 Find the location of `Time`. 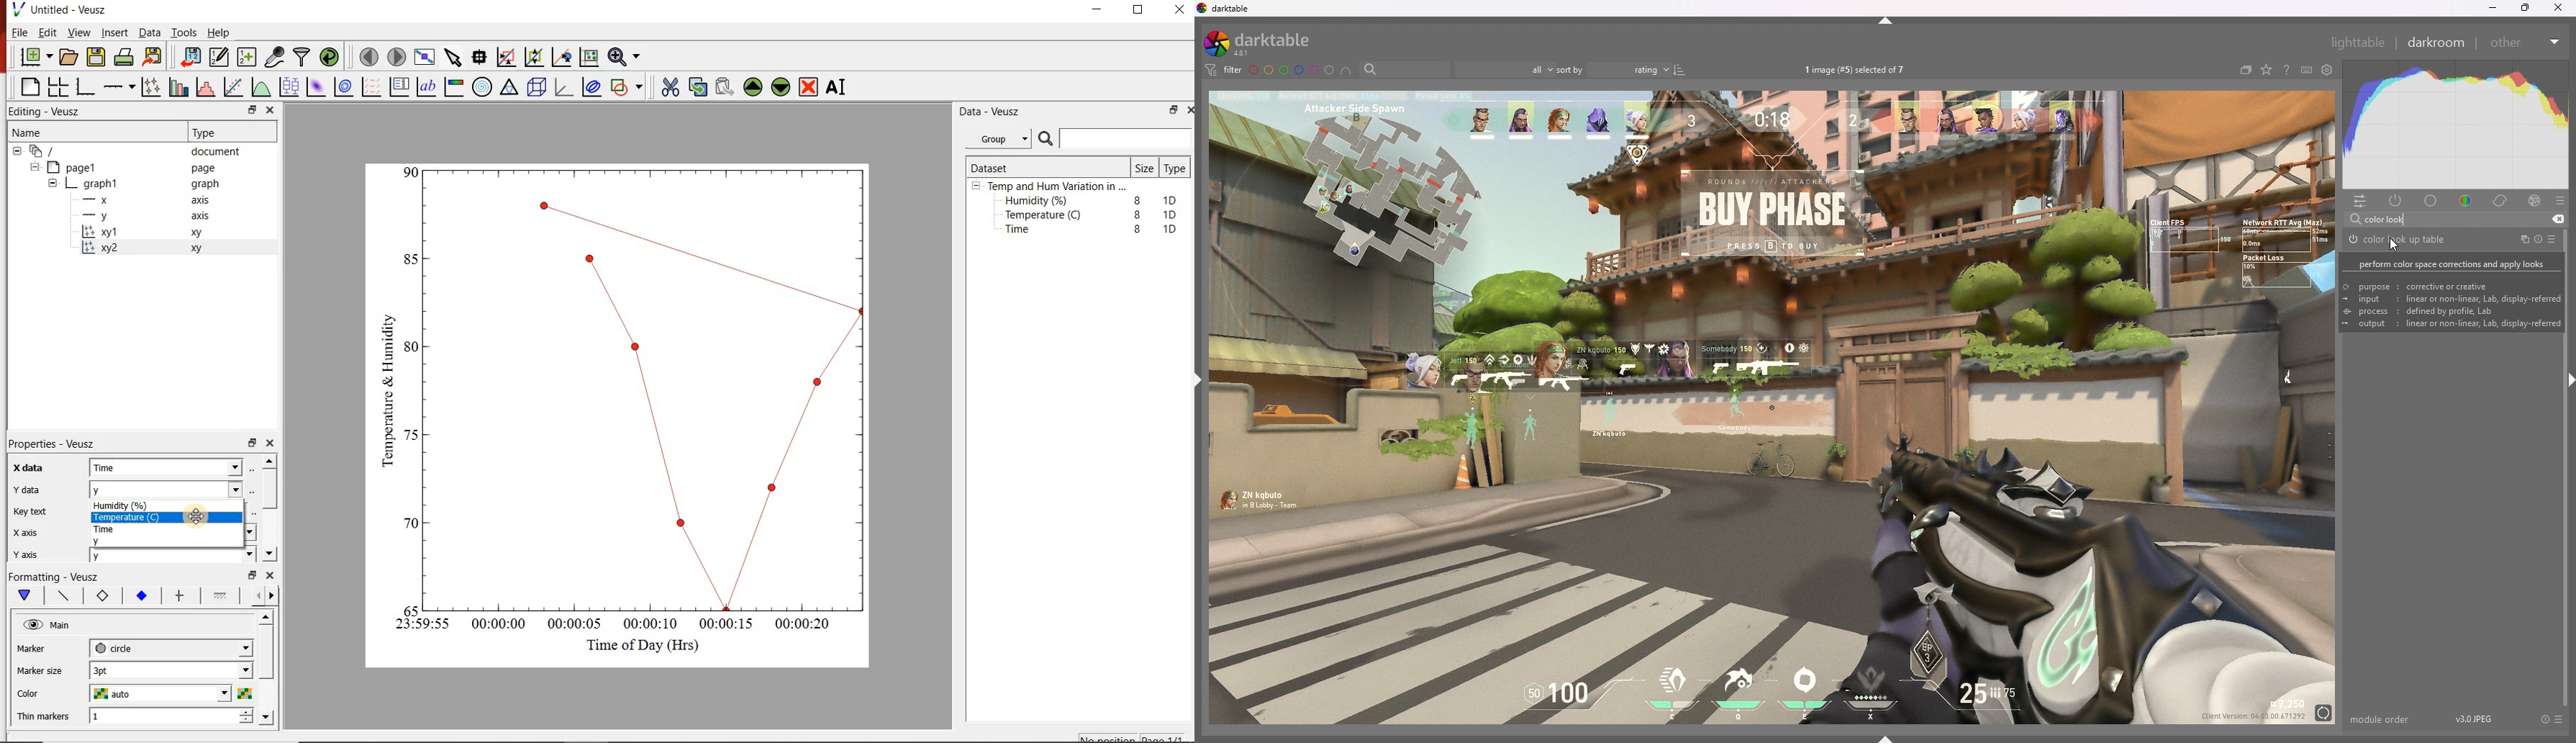

Time is located at coordinates (119, 529).